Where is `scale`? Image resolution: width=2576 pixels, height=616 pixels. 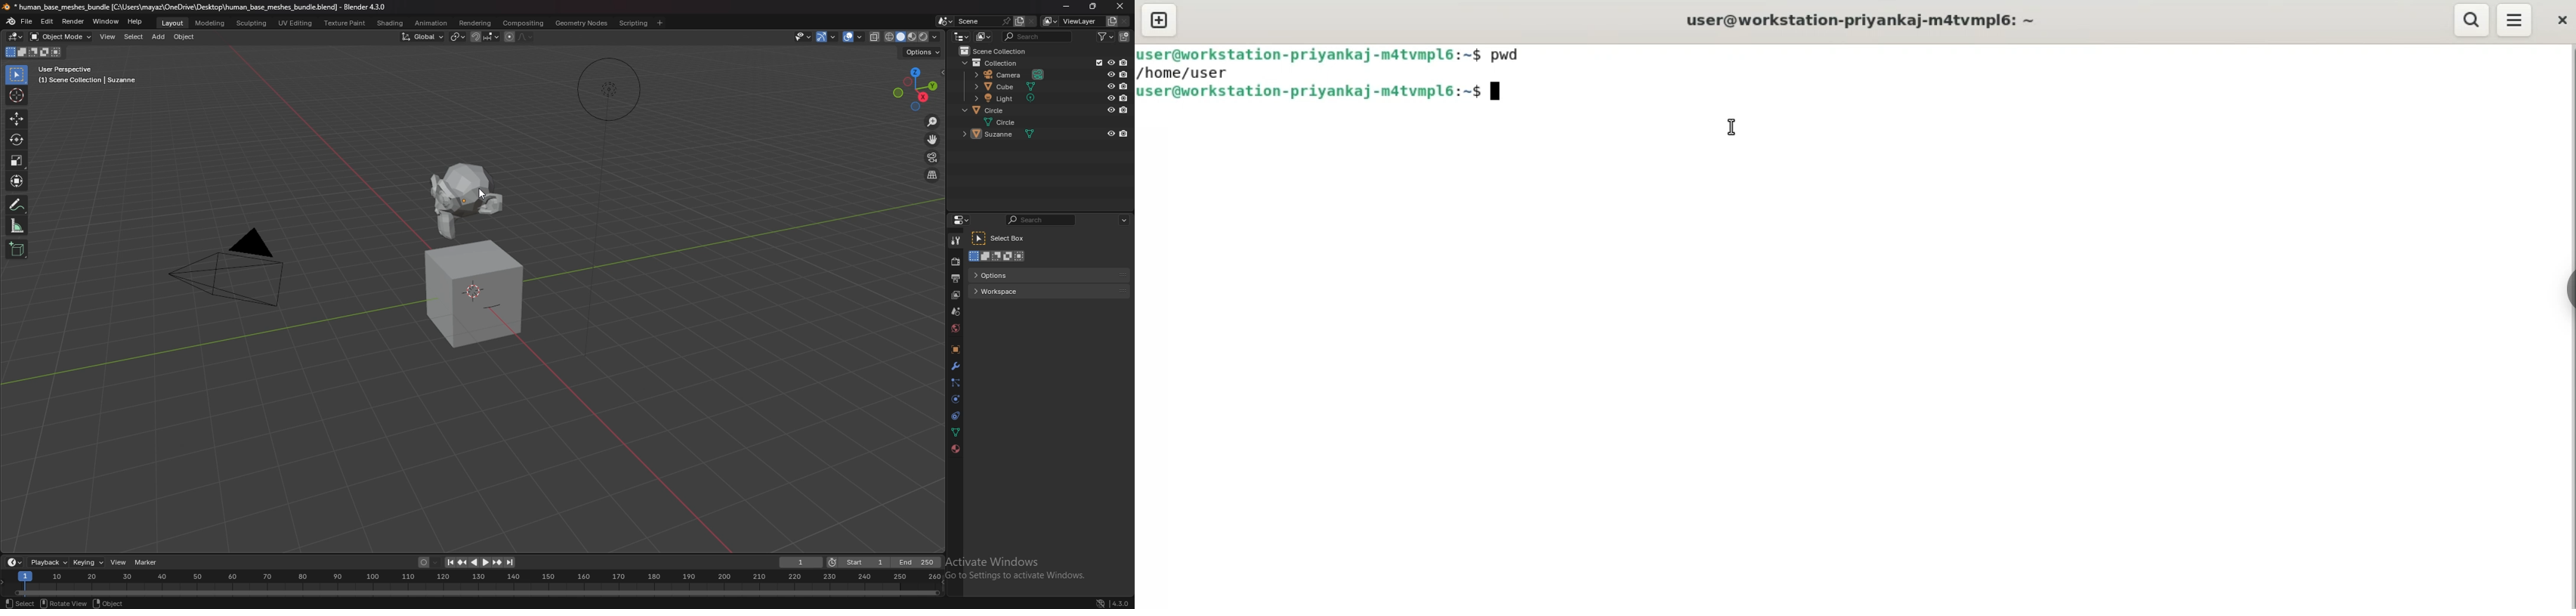
scale is located at coordinates (18, 225).